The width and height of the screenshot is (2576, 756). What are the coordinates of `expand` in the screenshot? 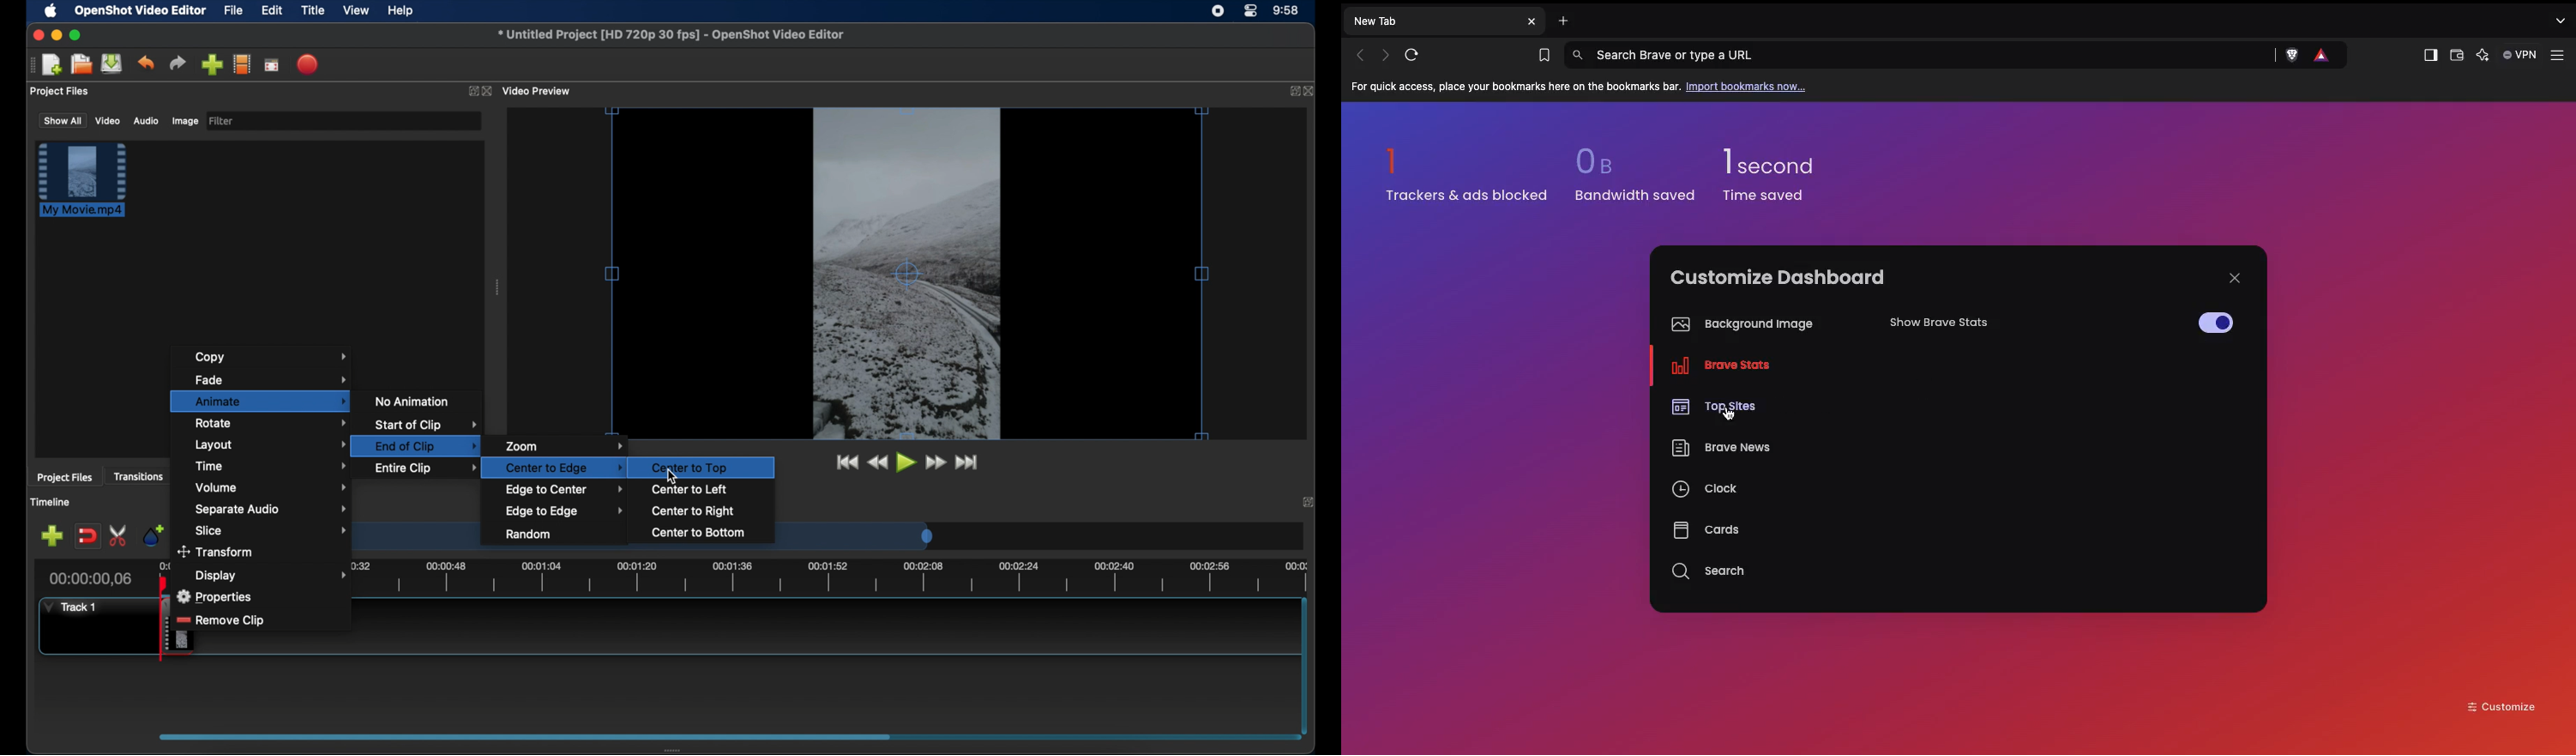 It's located at (1291, 92).